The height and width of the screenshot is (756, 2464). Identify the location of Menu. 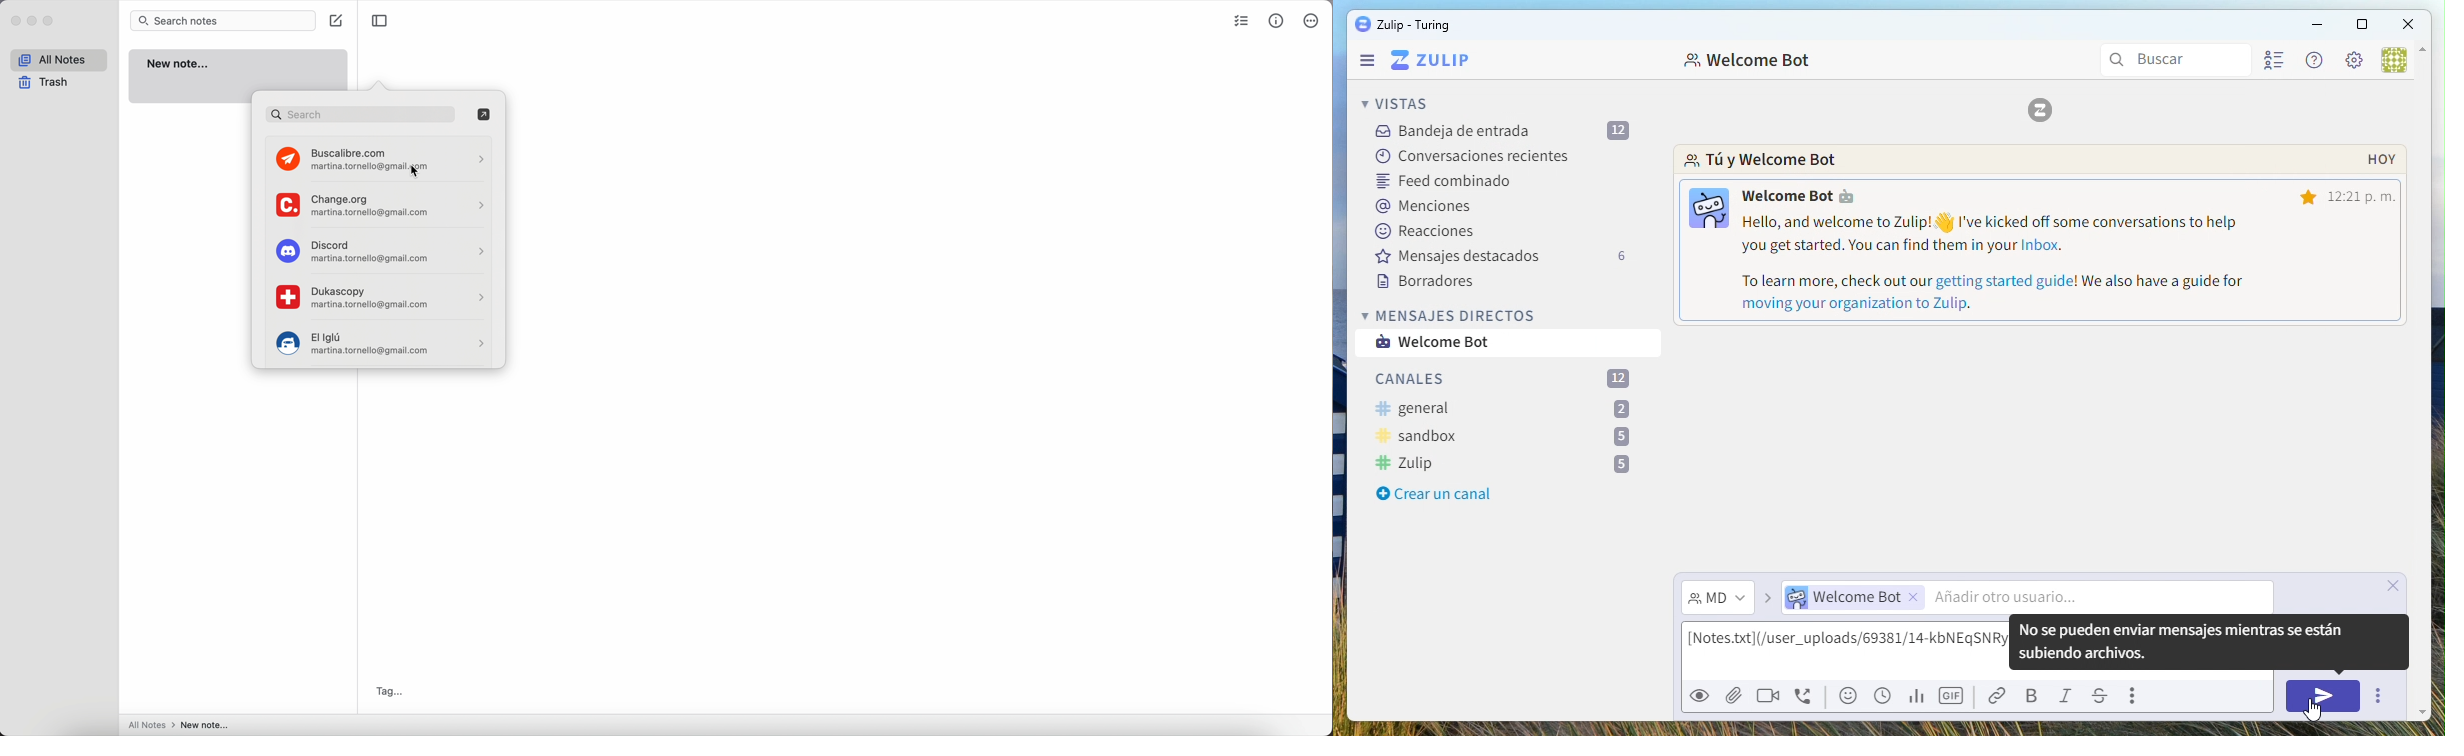
(1368, 62).